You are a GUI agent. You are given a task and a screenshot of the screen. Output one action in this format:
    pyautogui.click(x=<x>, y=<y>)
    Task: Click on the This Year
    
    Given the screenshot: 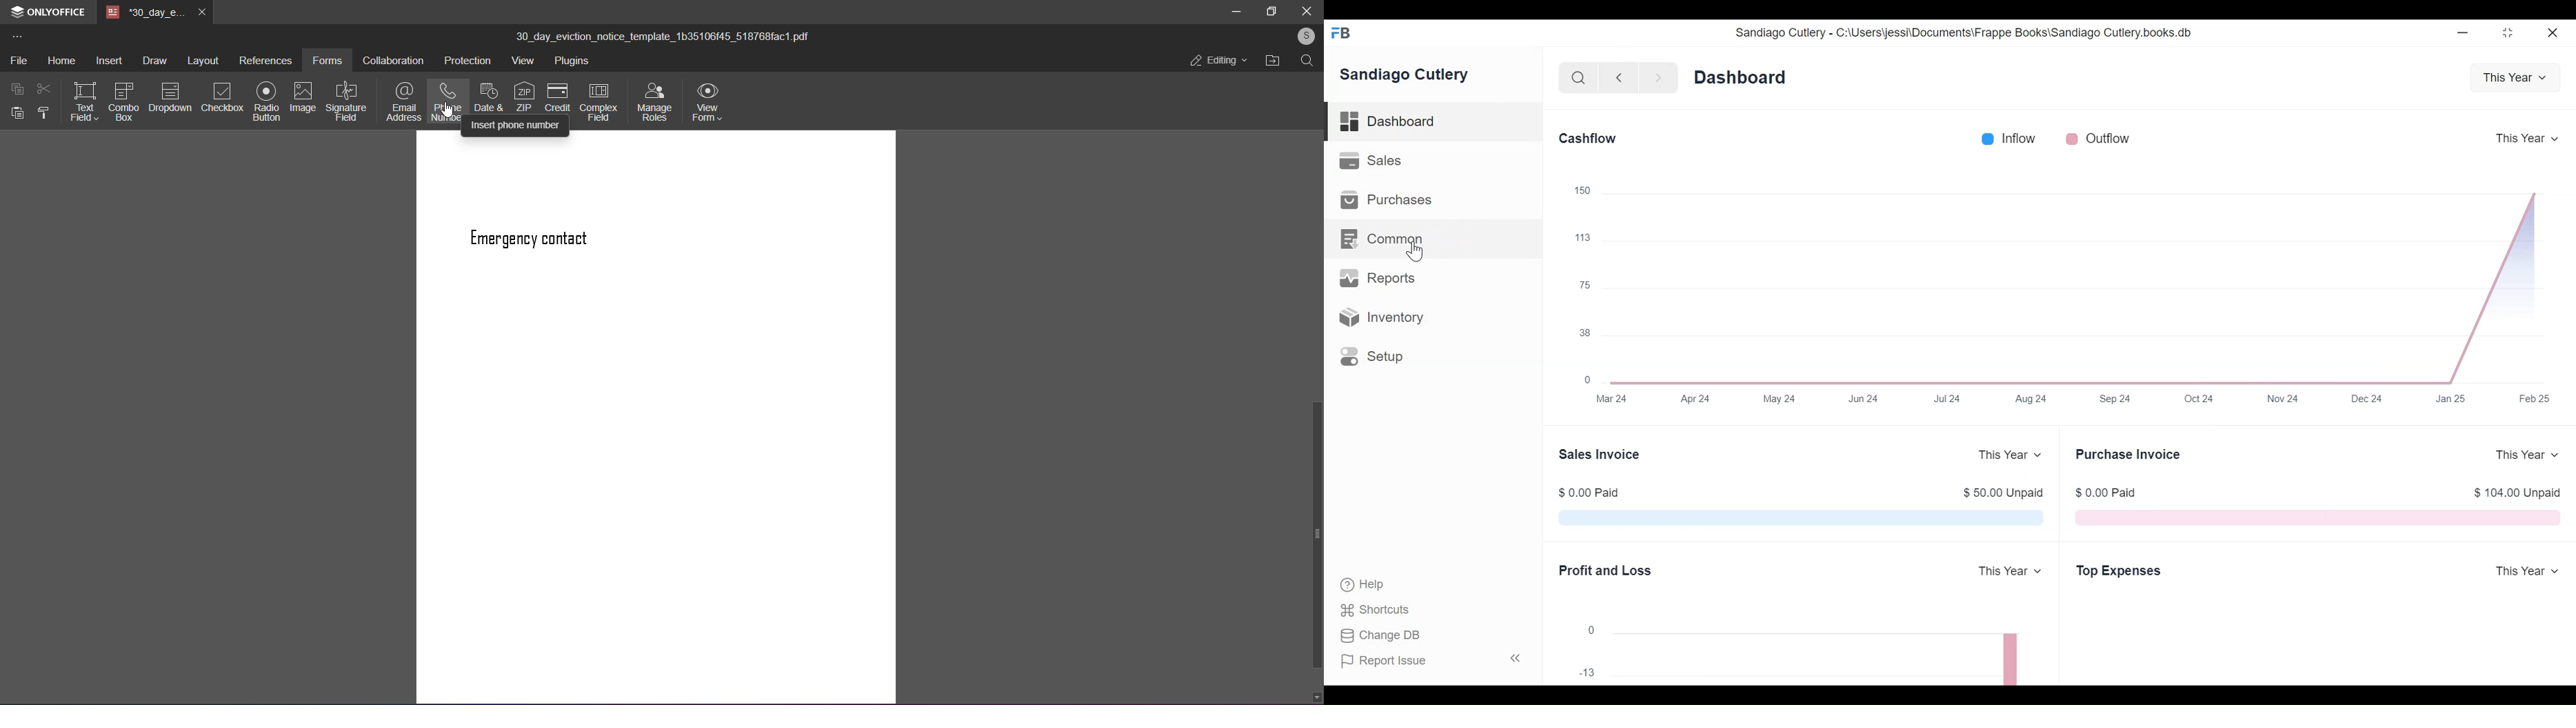 What is the action you would take?
    pyautogui.click(x=2012, y=572)
    